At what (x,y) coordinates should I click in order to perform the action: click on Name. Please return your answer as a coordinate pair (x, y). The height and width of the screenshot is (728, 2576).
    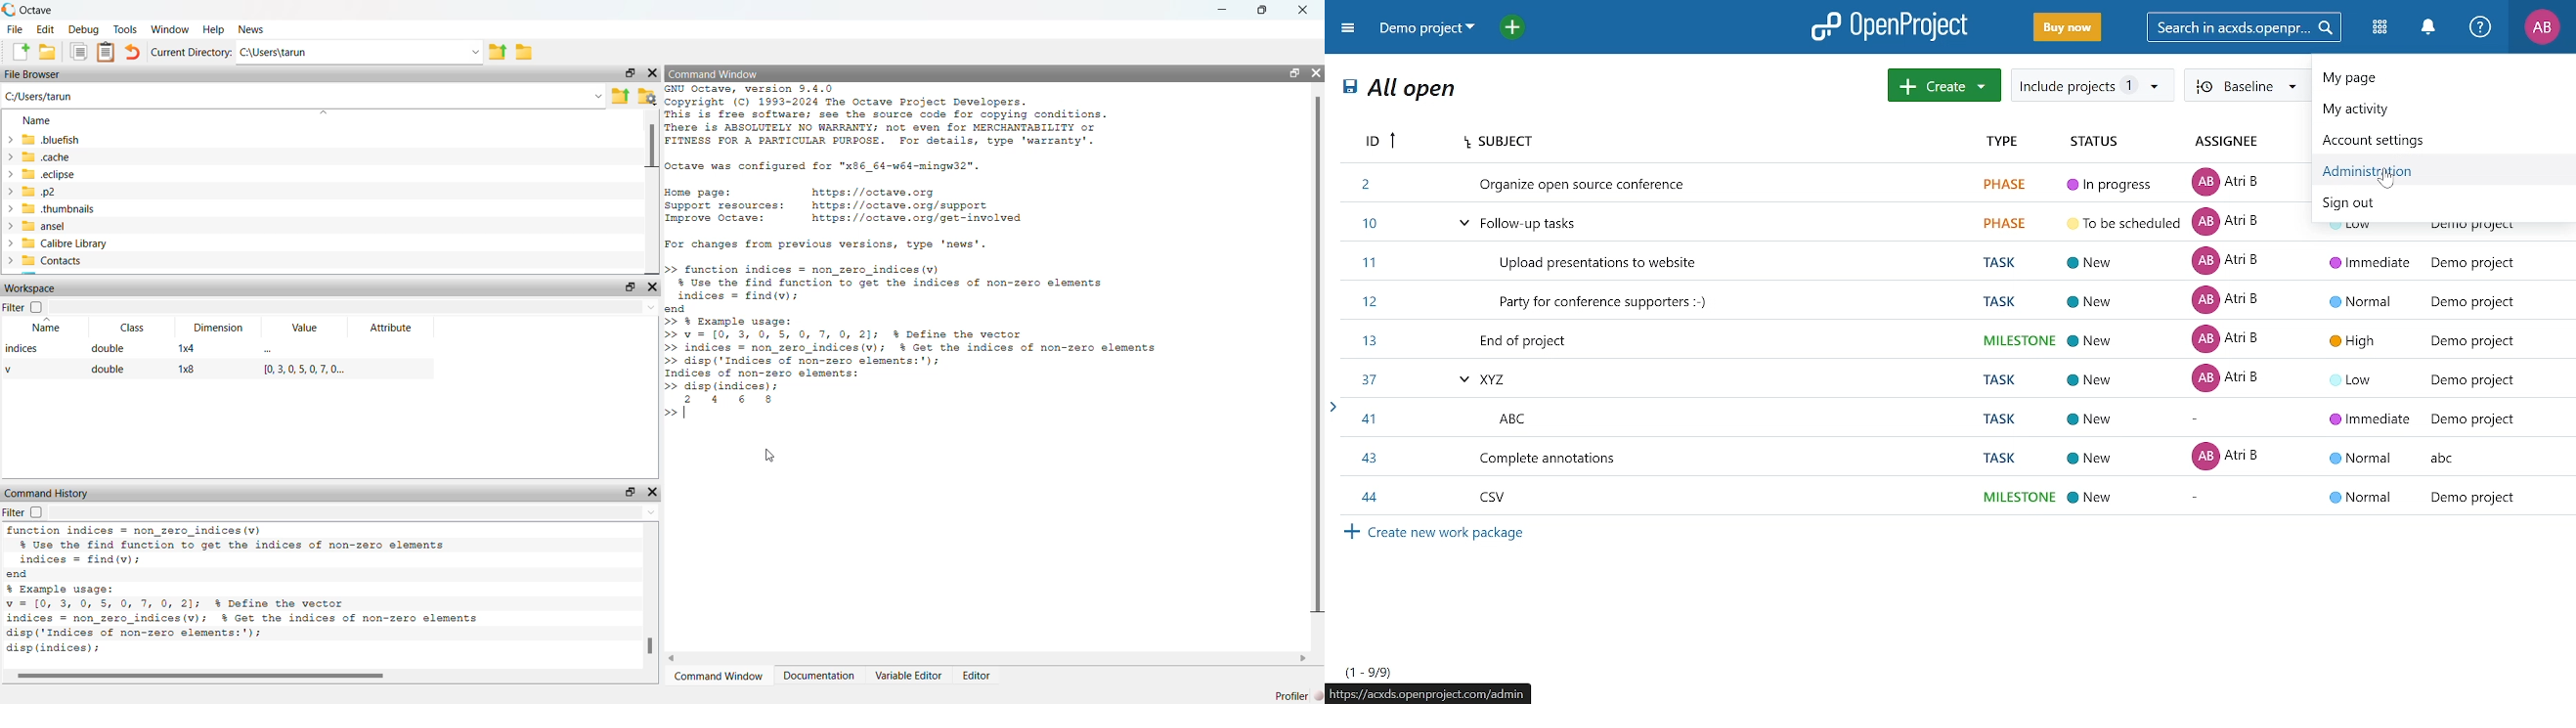
    Looking at the image, I should click on (41, 122).